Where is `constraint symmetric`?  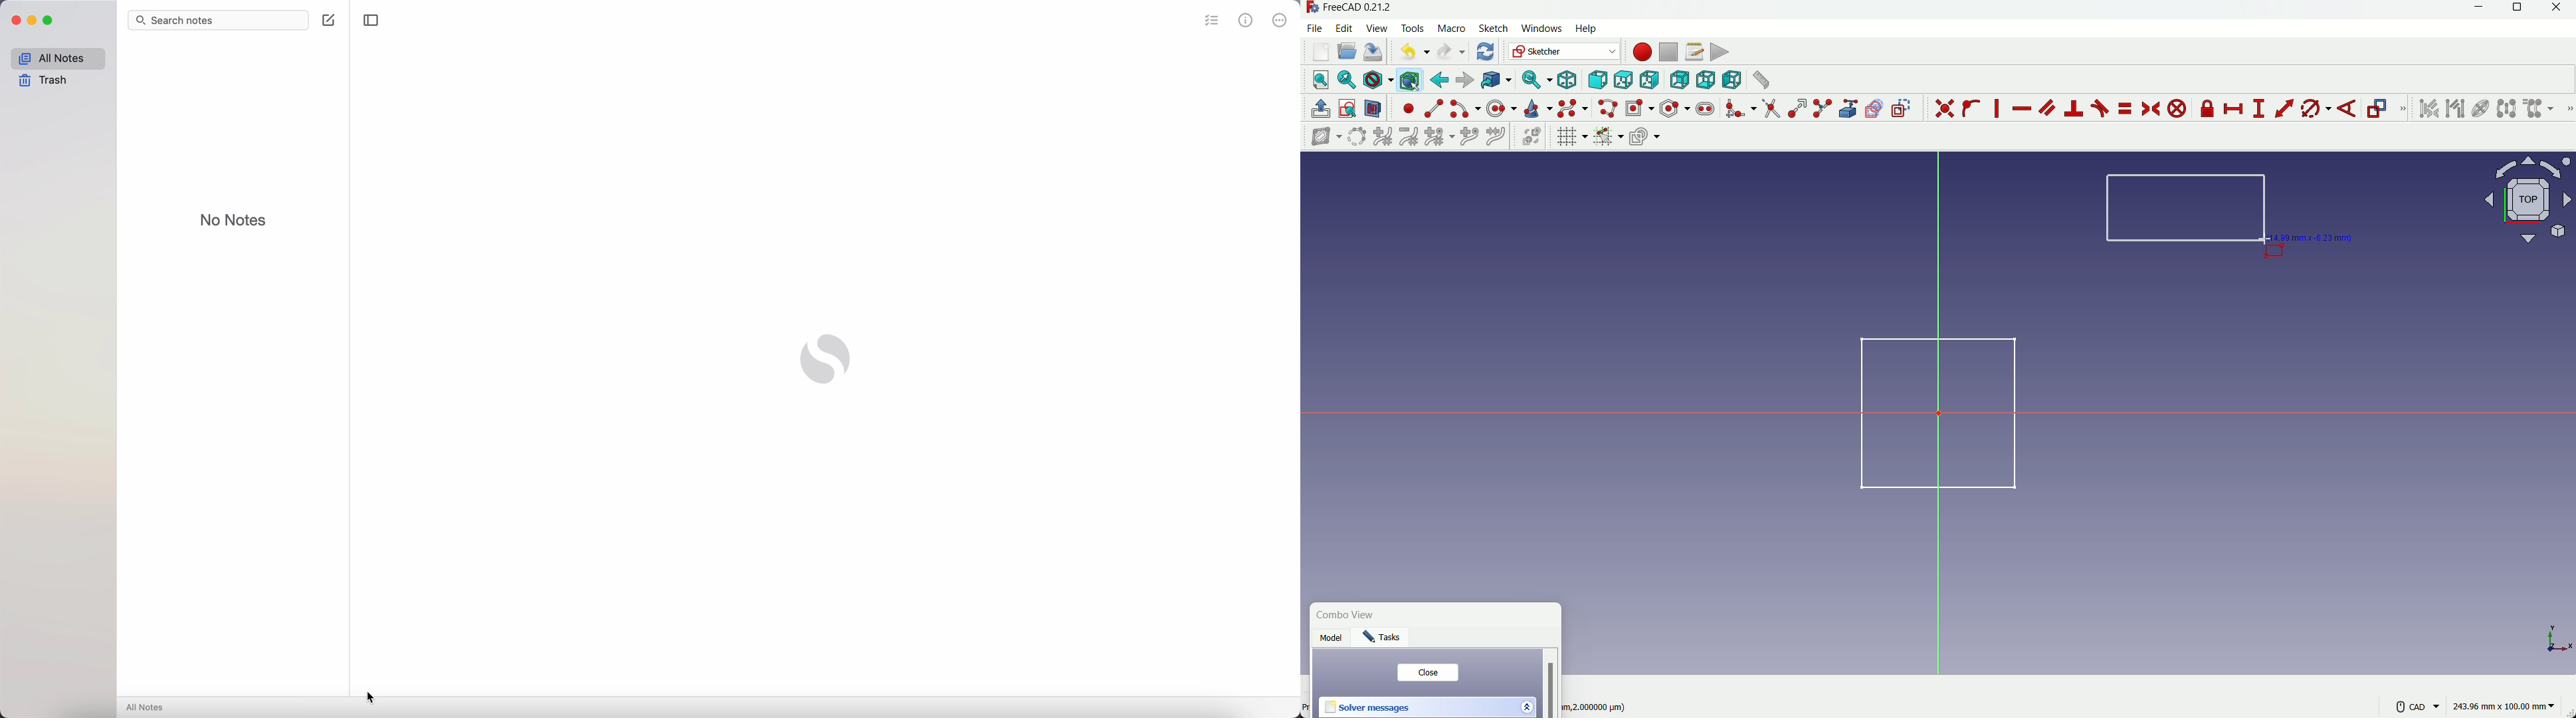
constraint symmetric is located at coordinates (2152, 109).